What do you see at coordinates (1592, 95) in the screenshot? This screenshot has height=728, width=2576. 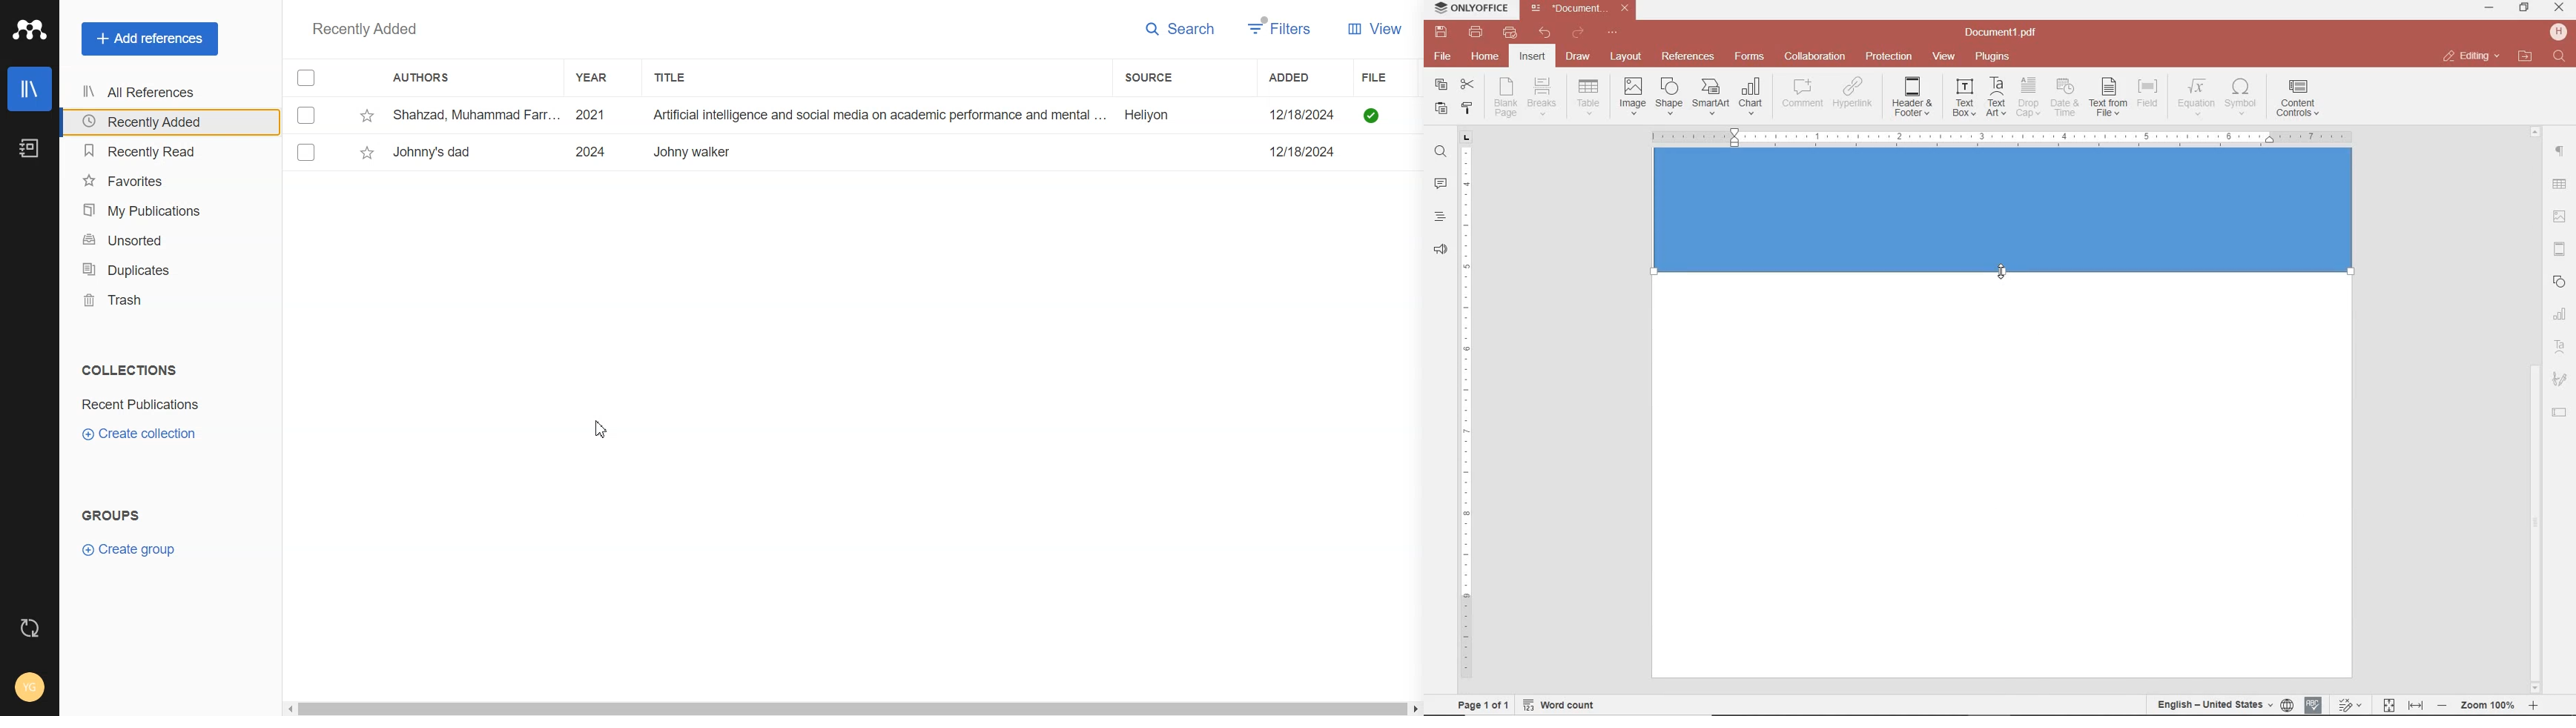 I see `insert drop down` at bounding box center [1592, 95].